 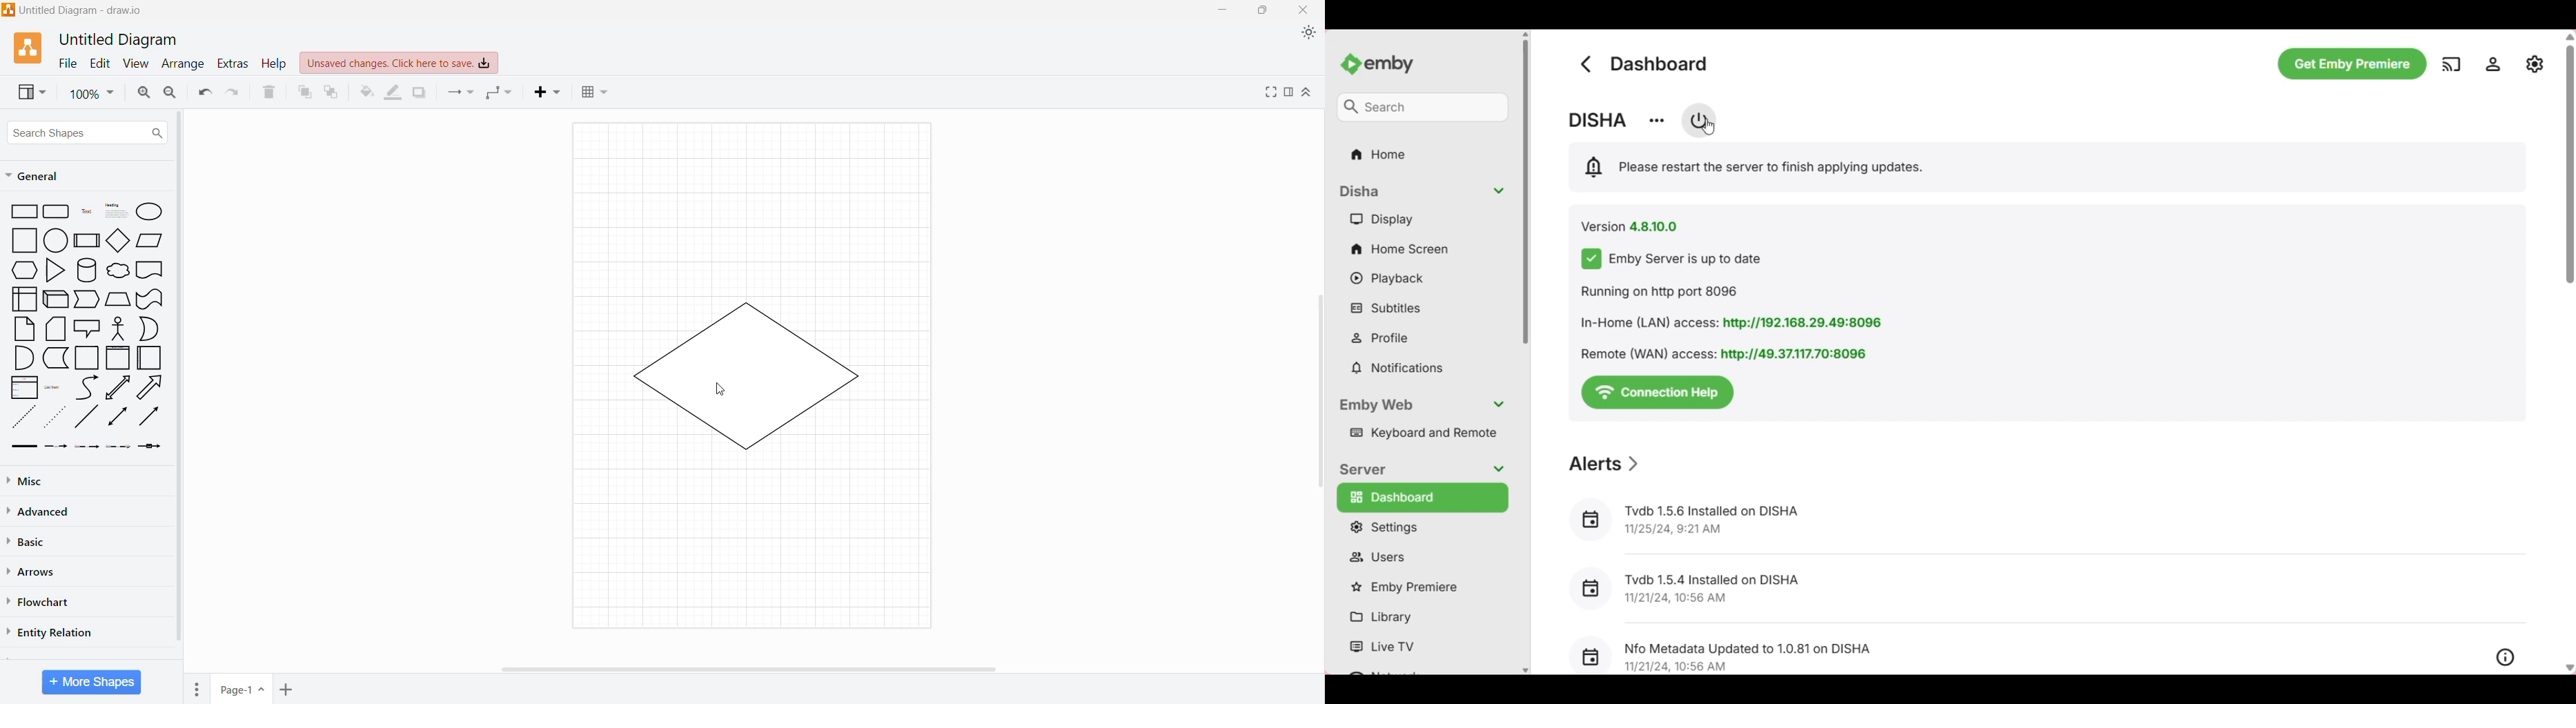 What do you see at coordinates (57, 358) in the screenshot?
I see `Data Storage` at bounding box center [57, 358].